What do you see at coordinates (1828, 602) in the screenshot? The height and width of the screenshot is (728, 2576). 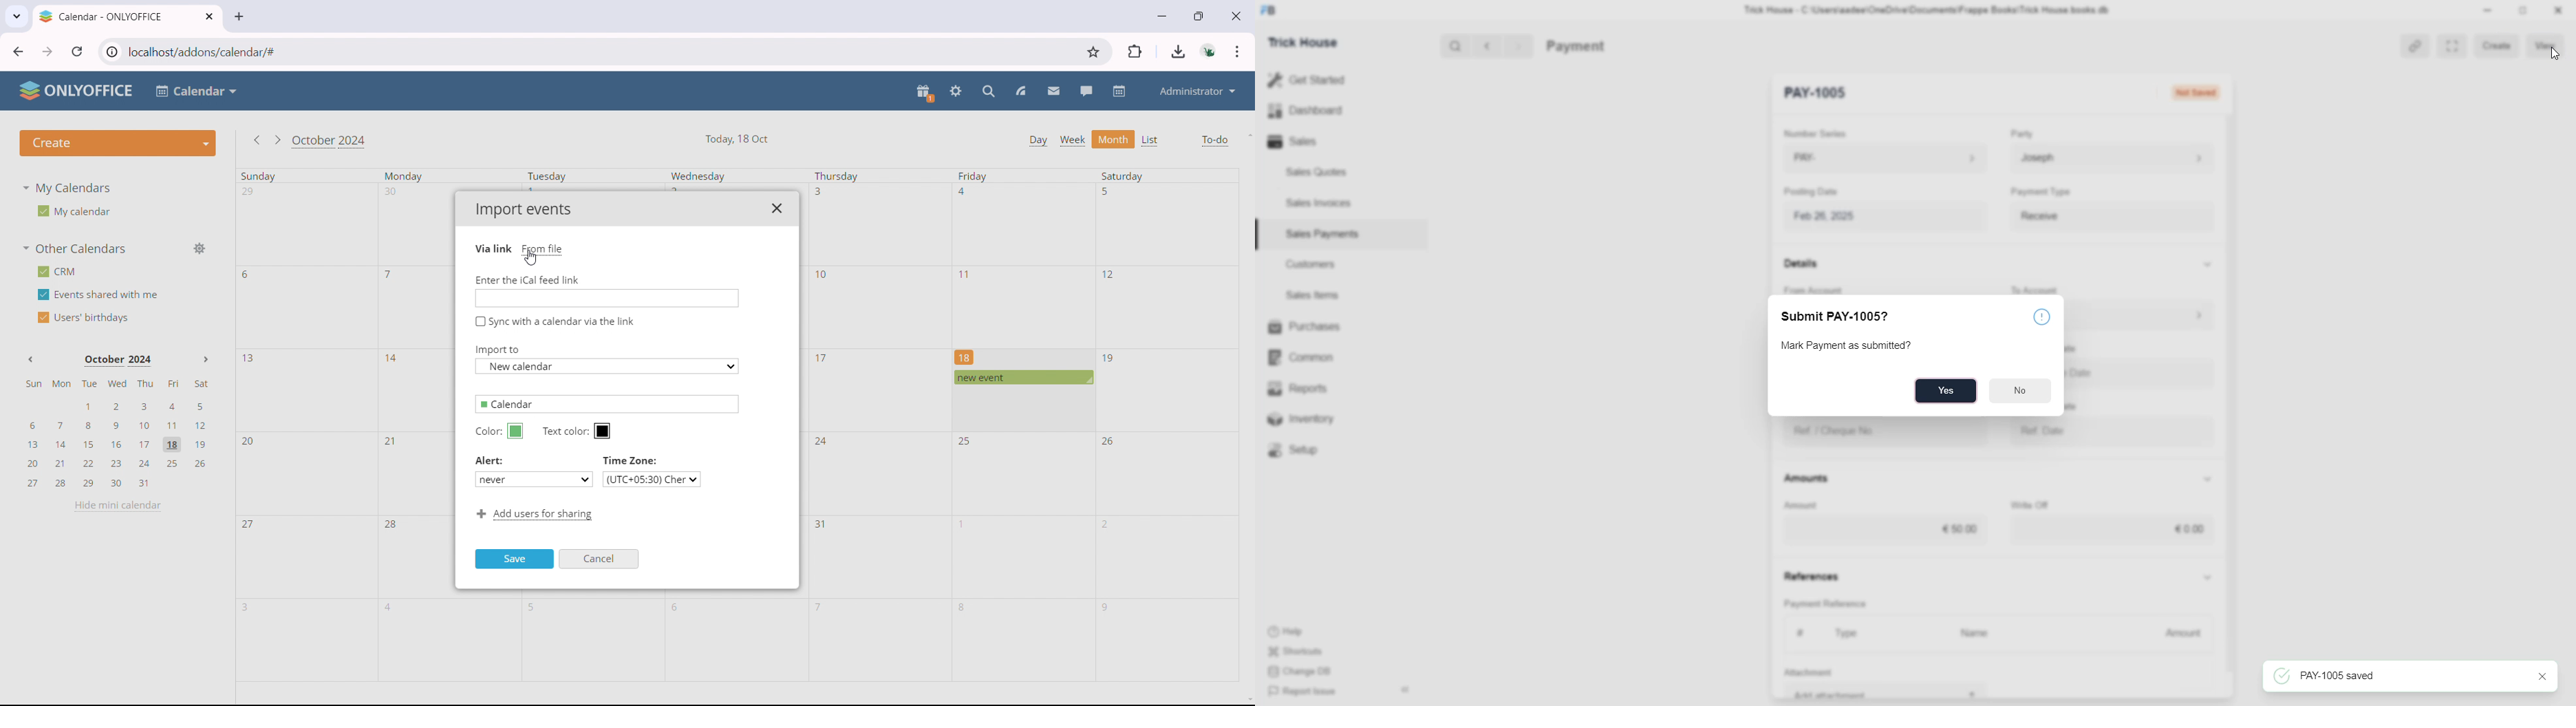 I see `Payment Reference` at bounding box center [1828, 602].